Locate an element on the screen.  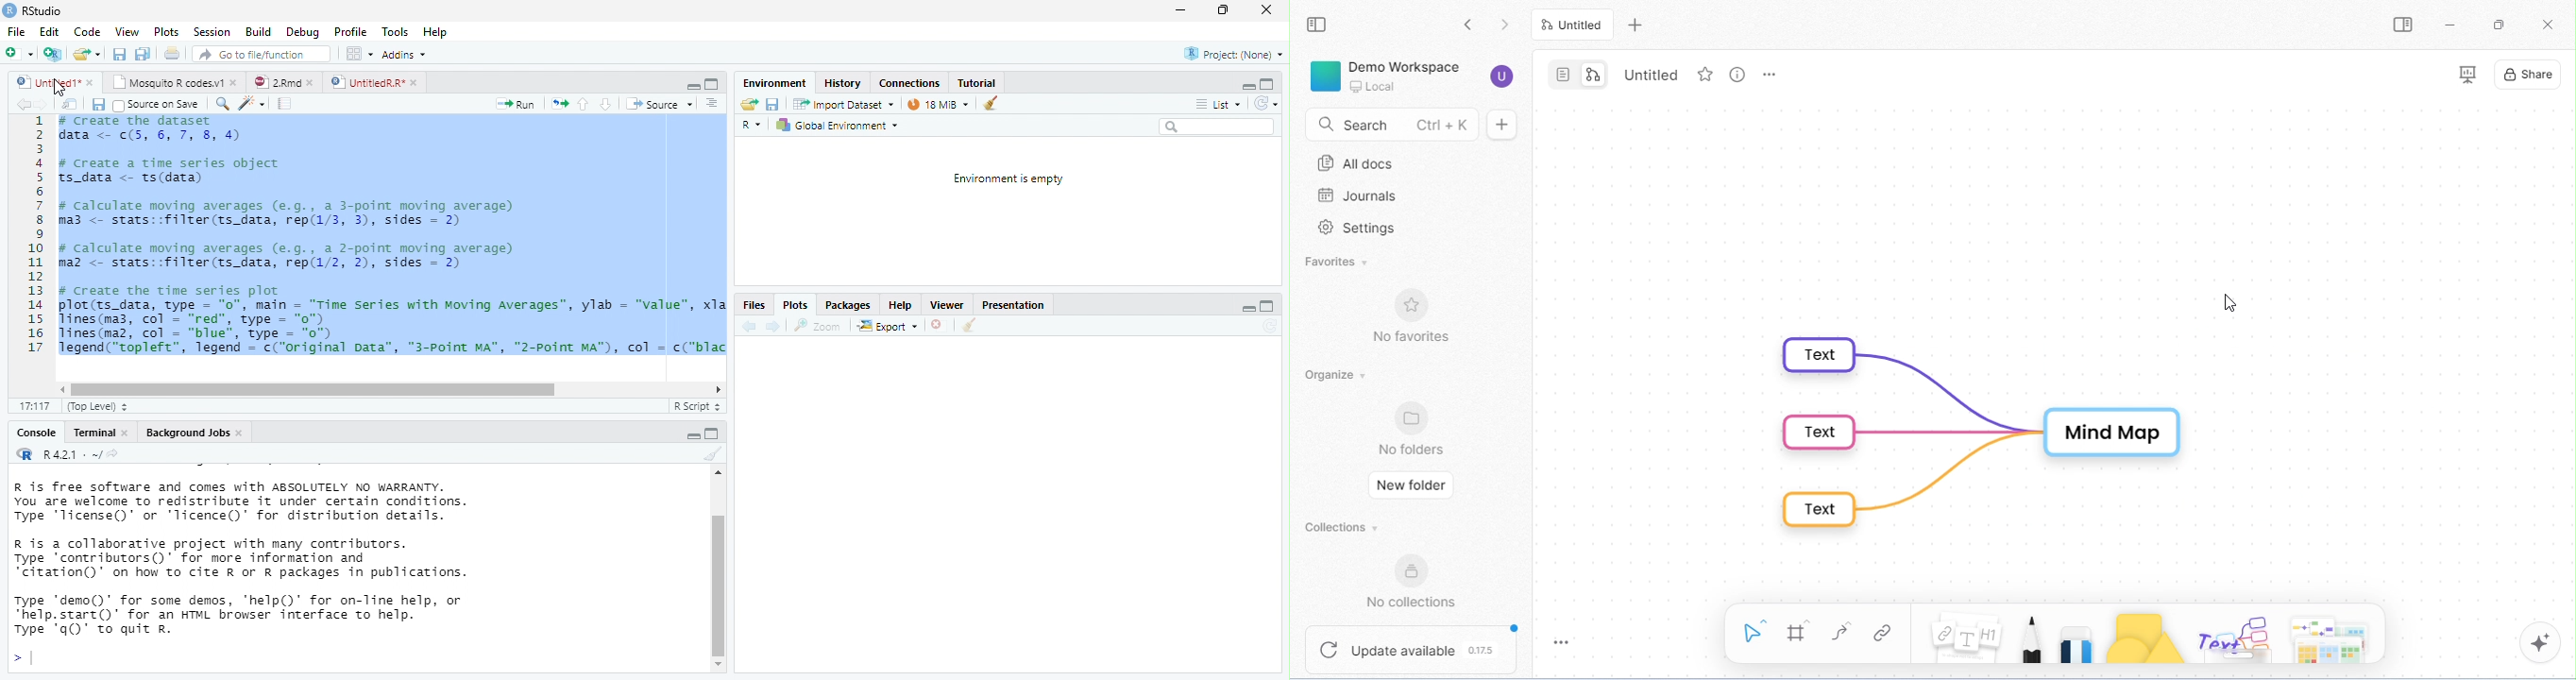
1 # Create the dataset

2 data <- (5, 6, 7, 8, 4)

3

4 # create a time series object

5 ts_data <- ts(data)

6

7 # calculate moving averages (e.g., a 3-point moving average)

8 ma3 <- stats::filter(ts_data, rep(1/3, 3), sides = 2)

9

10 # calculate moving averages (e.g., a 2-point moving average)

11 maz <- stats::filter(ts_data, rep(1/2, 2), sides = 2)

12

13 # create the time series plot

14 plot(ts_data, type = "0", main = "Time series with moving Averages”, ylab = "value", x1:
15 lines(ma3, col = "red", type = "o")

16 lines(ma2, col = “blue”, type = "o")

17 legend(“topleft”, legend = c(“original pata”, "3-point MA", "2-point MA"), col = c(“blac is located at coordinates (374, 241).